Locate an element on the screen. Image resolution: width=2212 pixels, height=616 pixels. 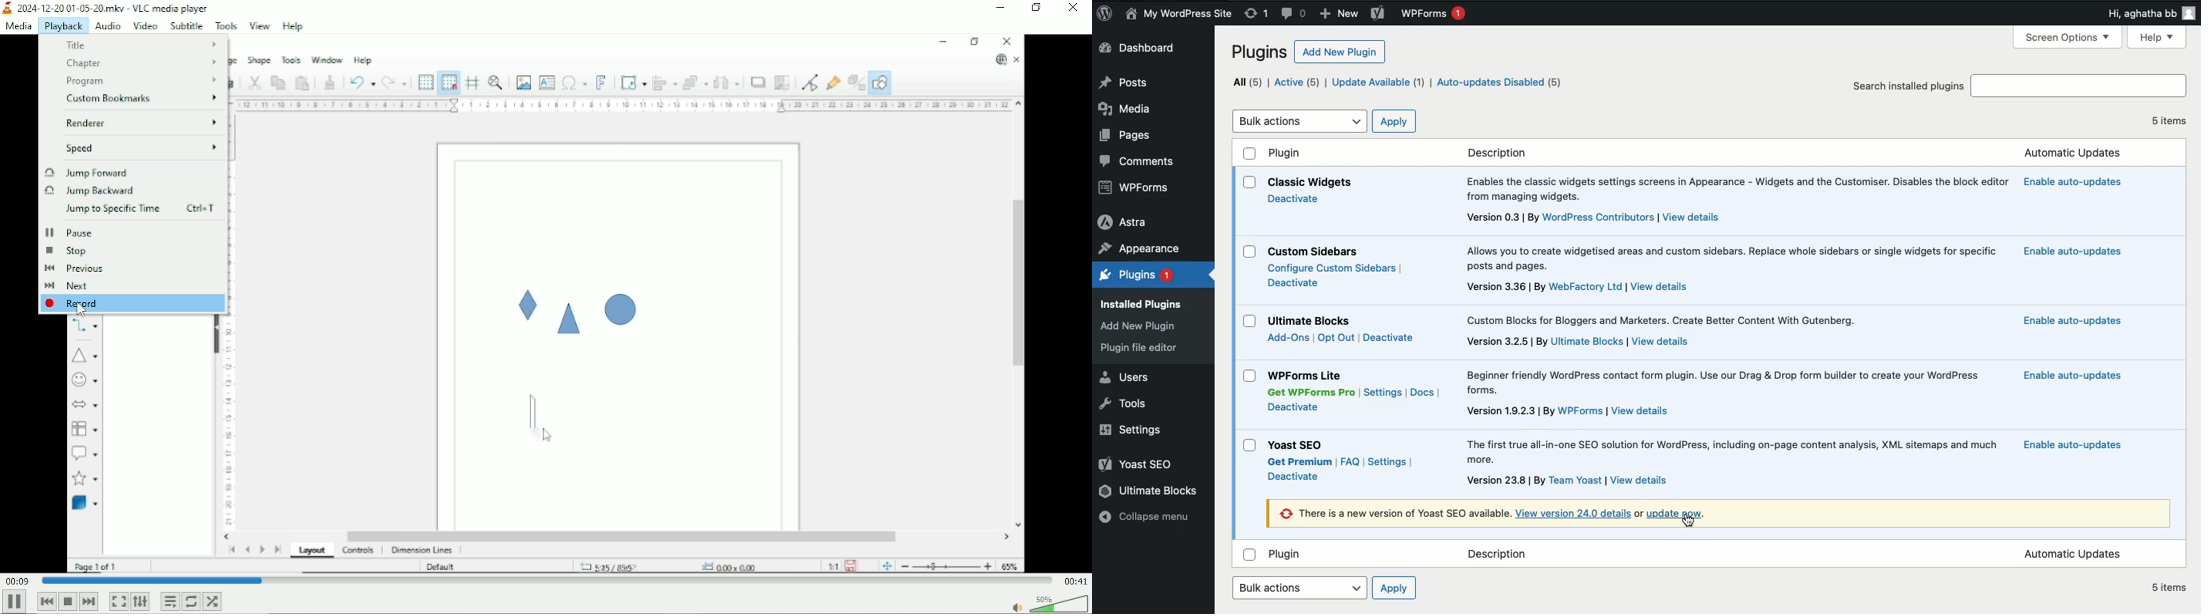
Checkbox is located at coordinates (1249, 153).